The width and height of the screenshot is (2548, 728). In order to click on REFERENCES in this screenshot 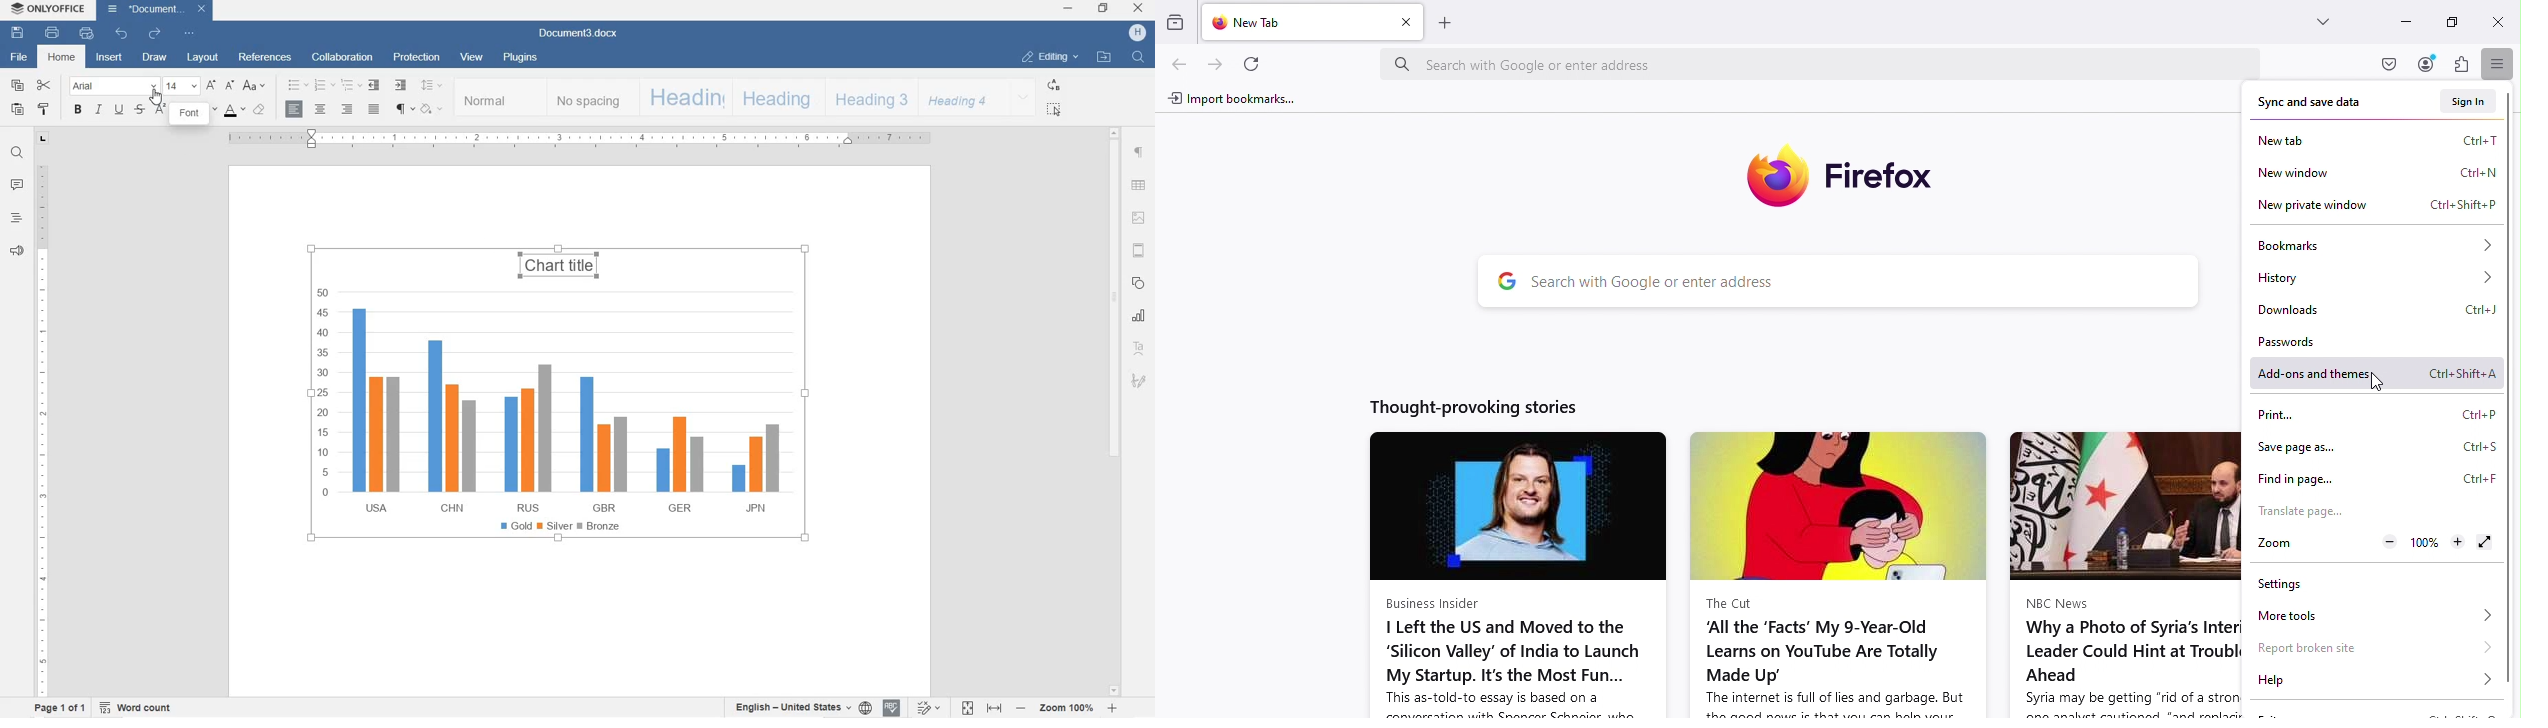, I will do `click(265, 56)`.